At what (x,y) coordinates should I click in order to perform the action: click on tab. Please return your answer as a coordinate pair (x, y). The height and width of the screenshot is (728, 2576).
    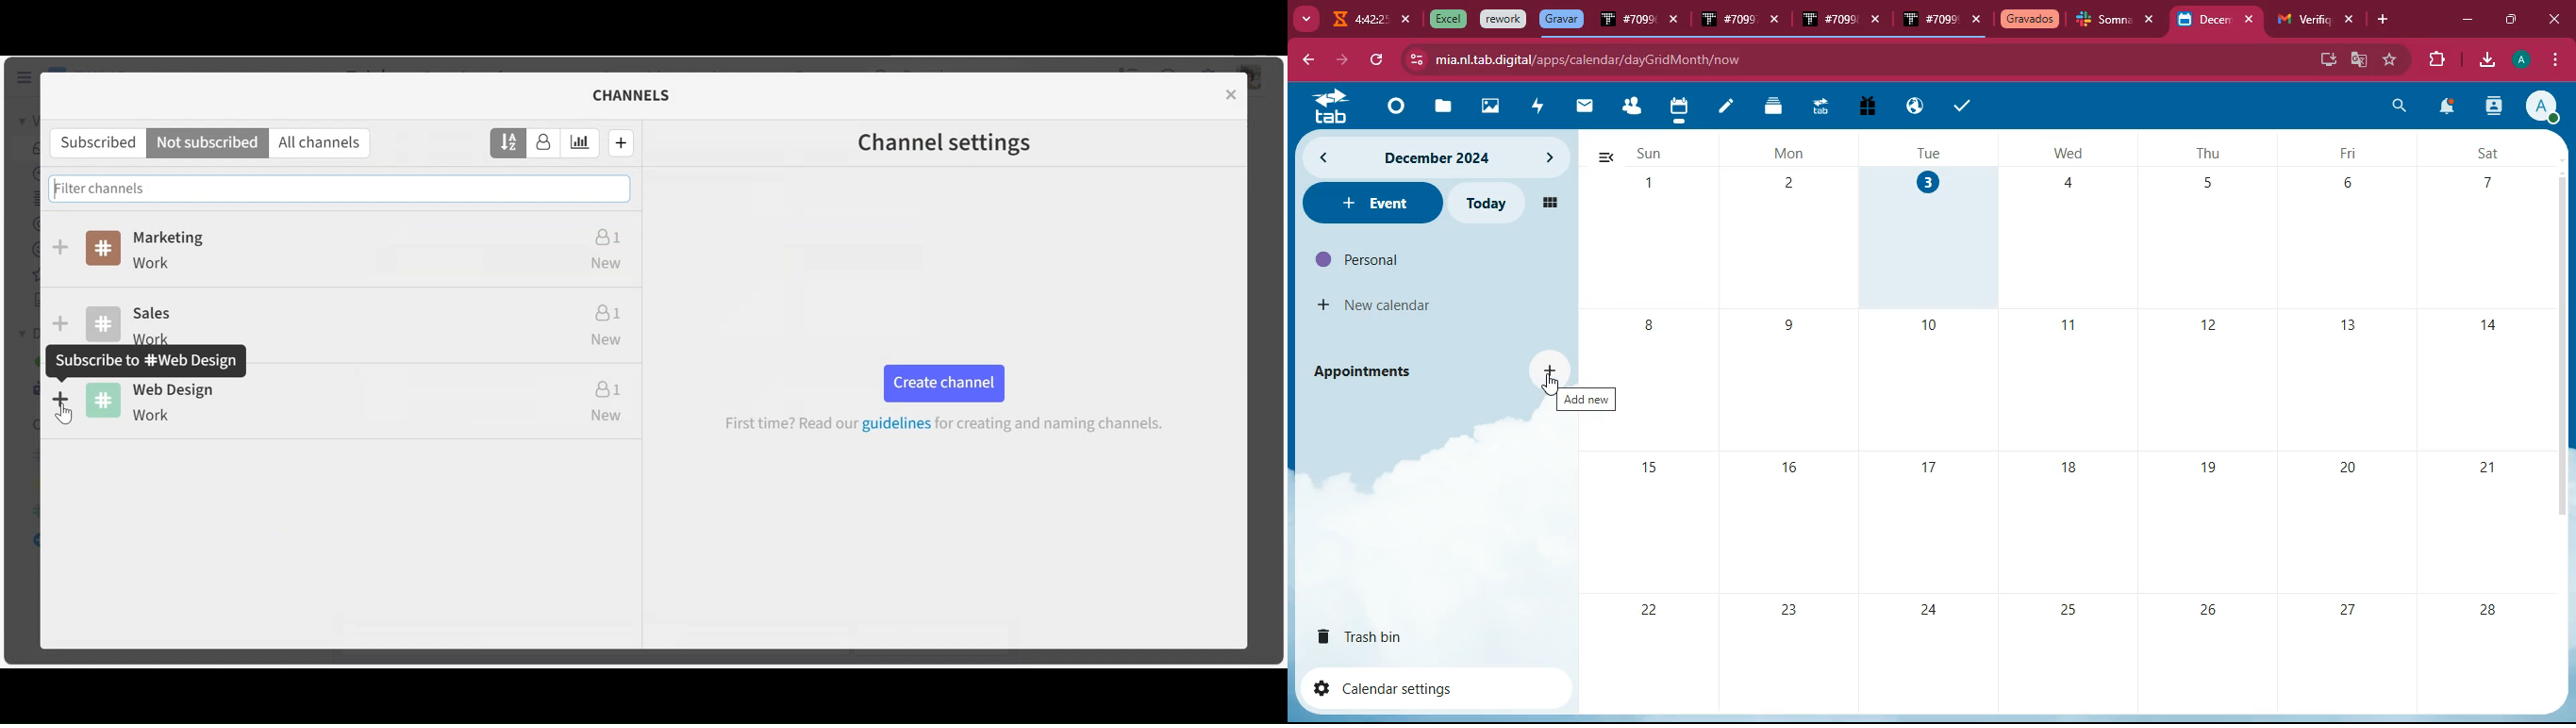
    Looking at the image, I should click on (1828, 21).